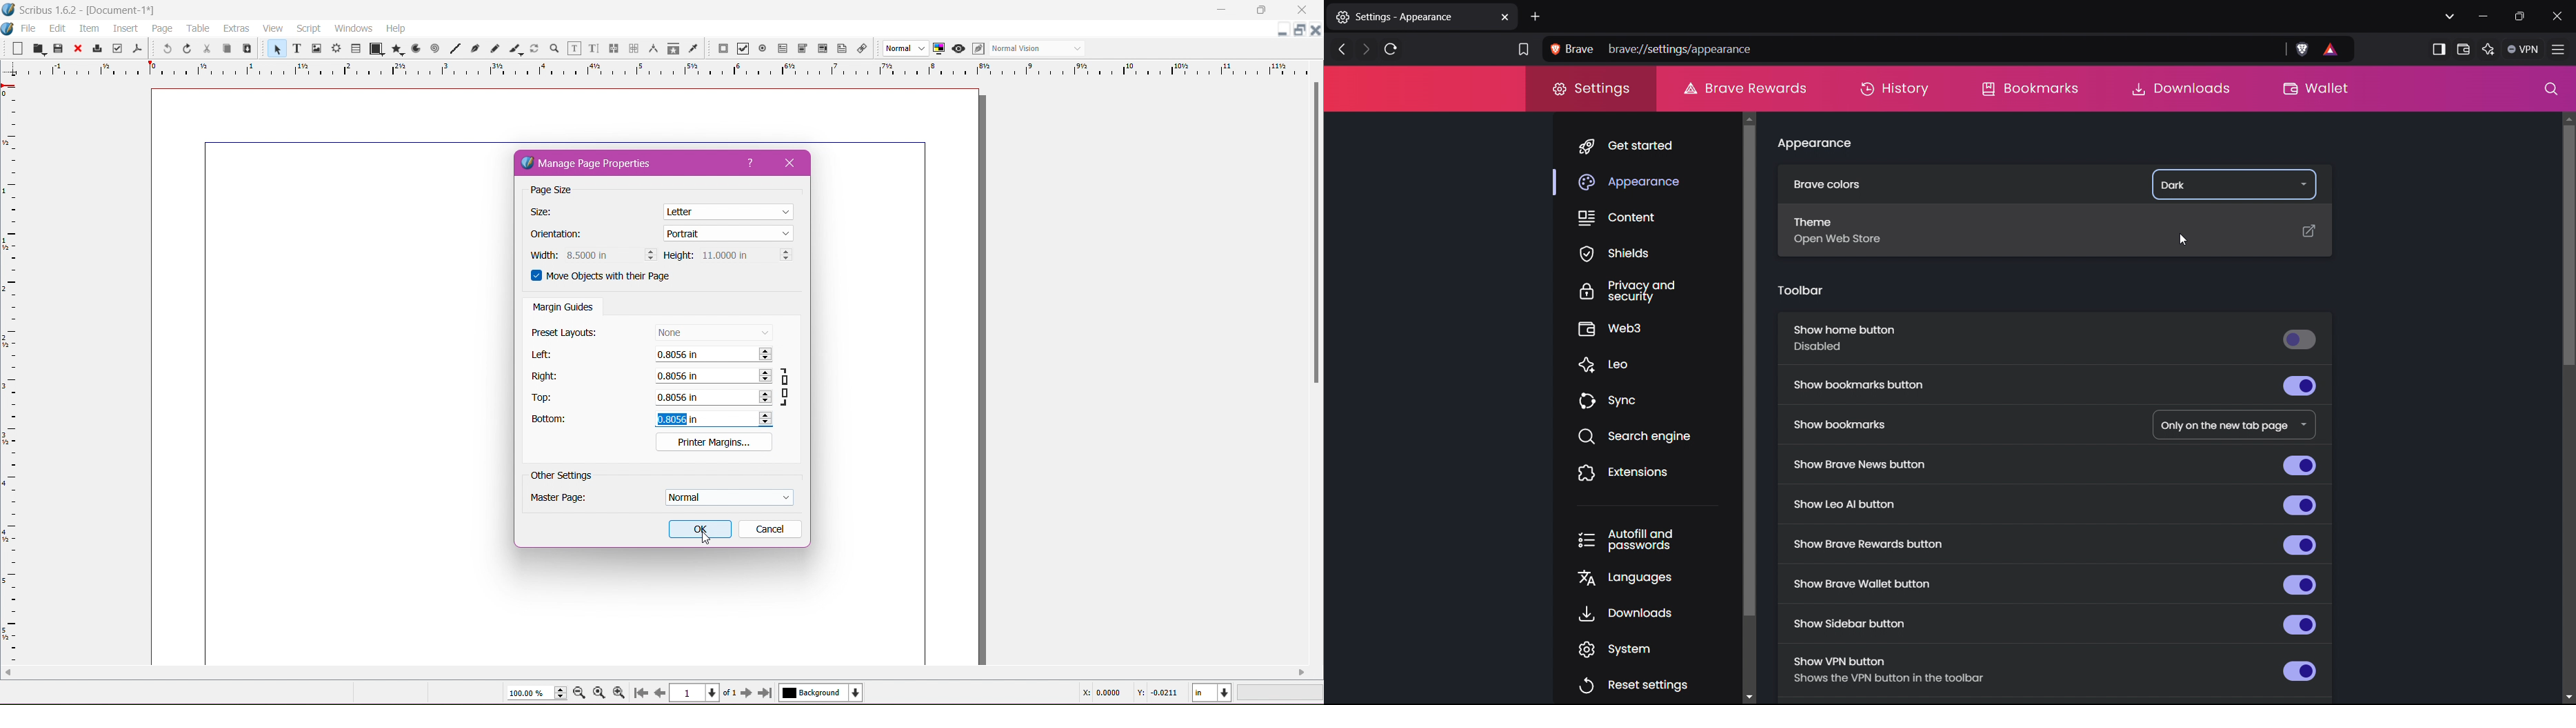 This screenshot has height=728, width=2576. What do you see at coordinates (455, 47) in the screenshot?
I see `Line` at bounding box center [455, 47].